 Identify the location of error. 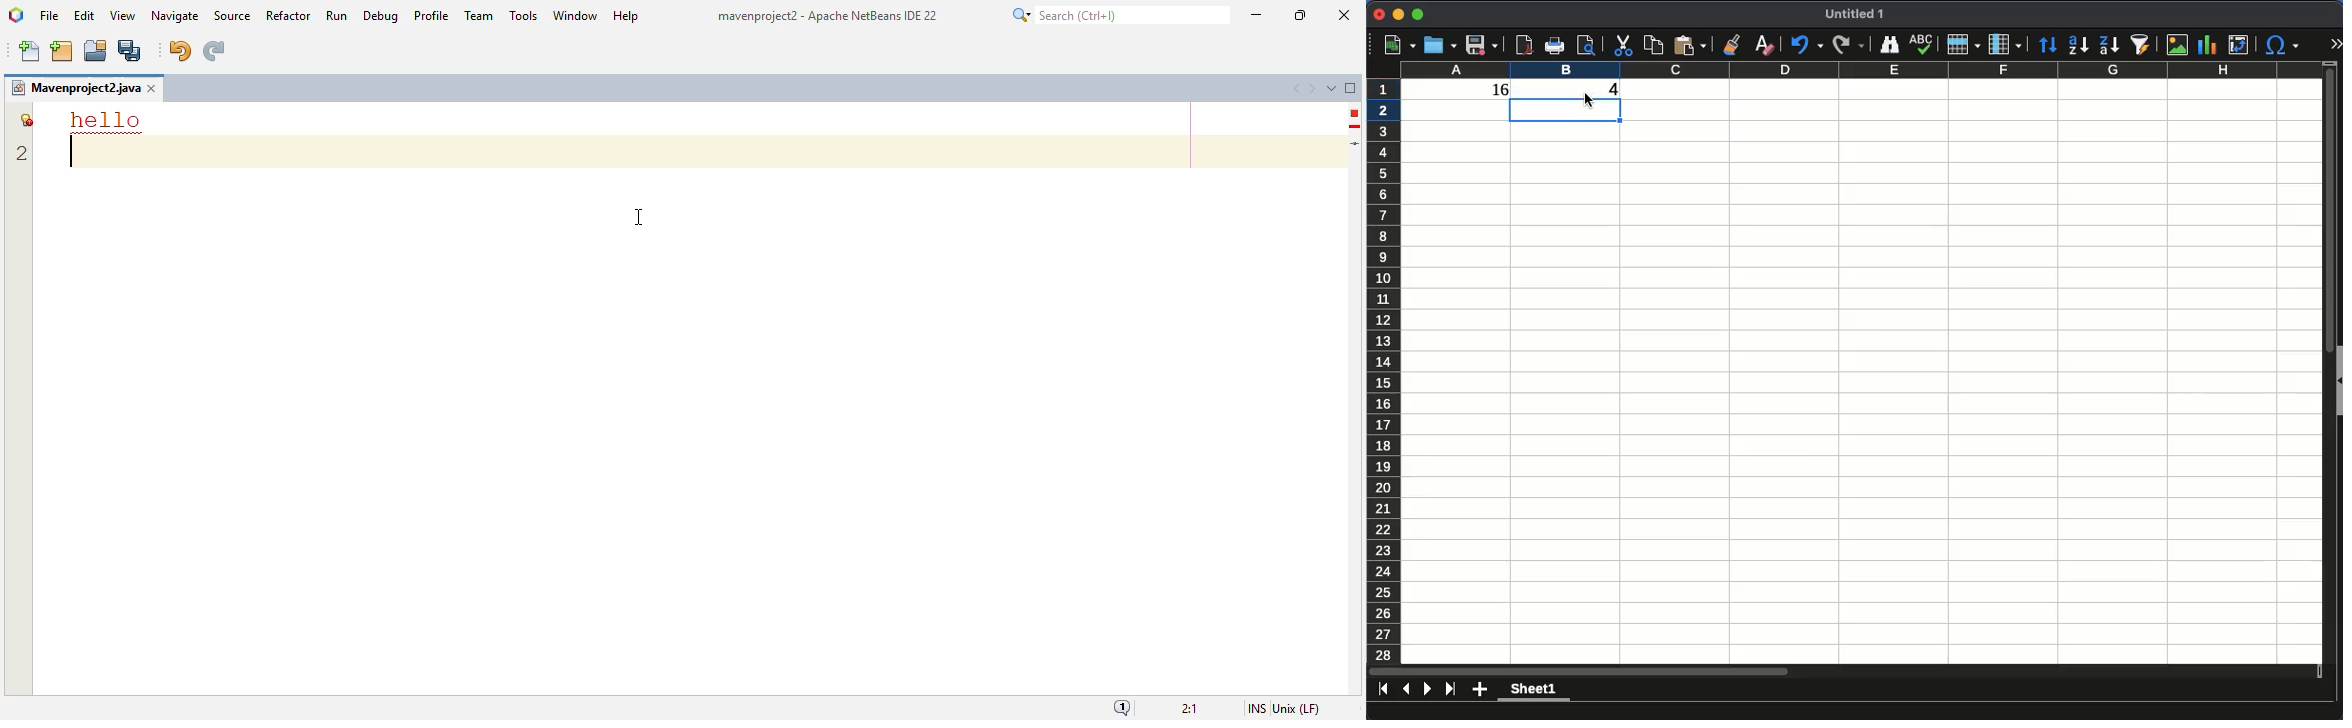
(1354, 113).